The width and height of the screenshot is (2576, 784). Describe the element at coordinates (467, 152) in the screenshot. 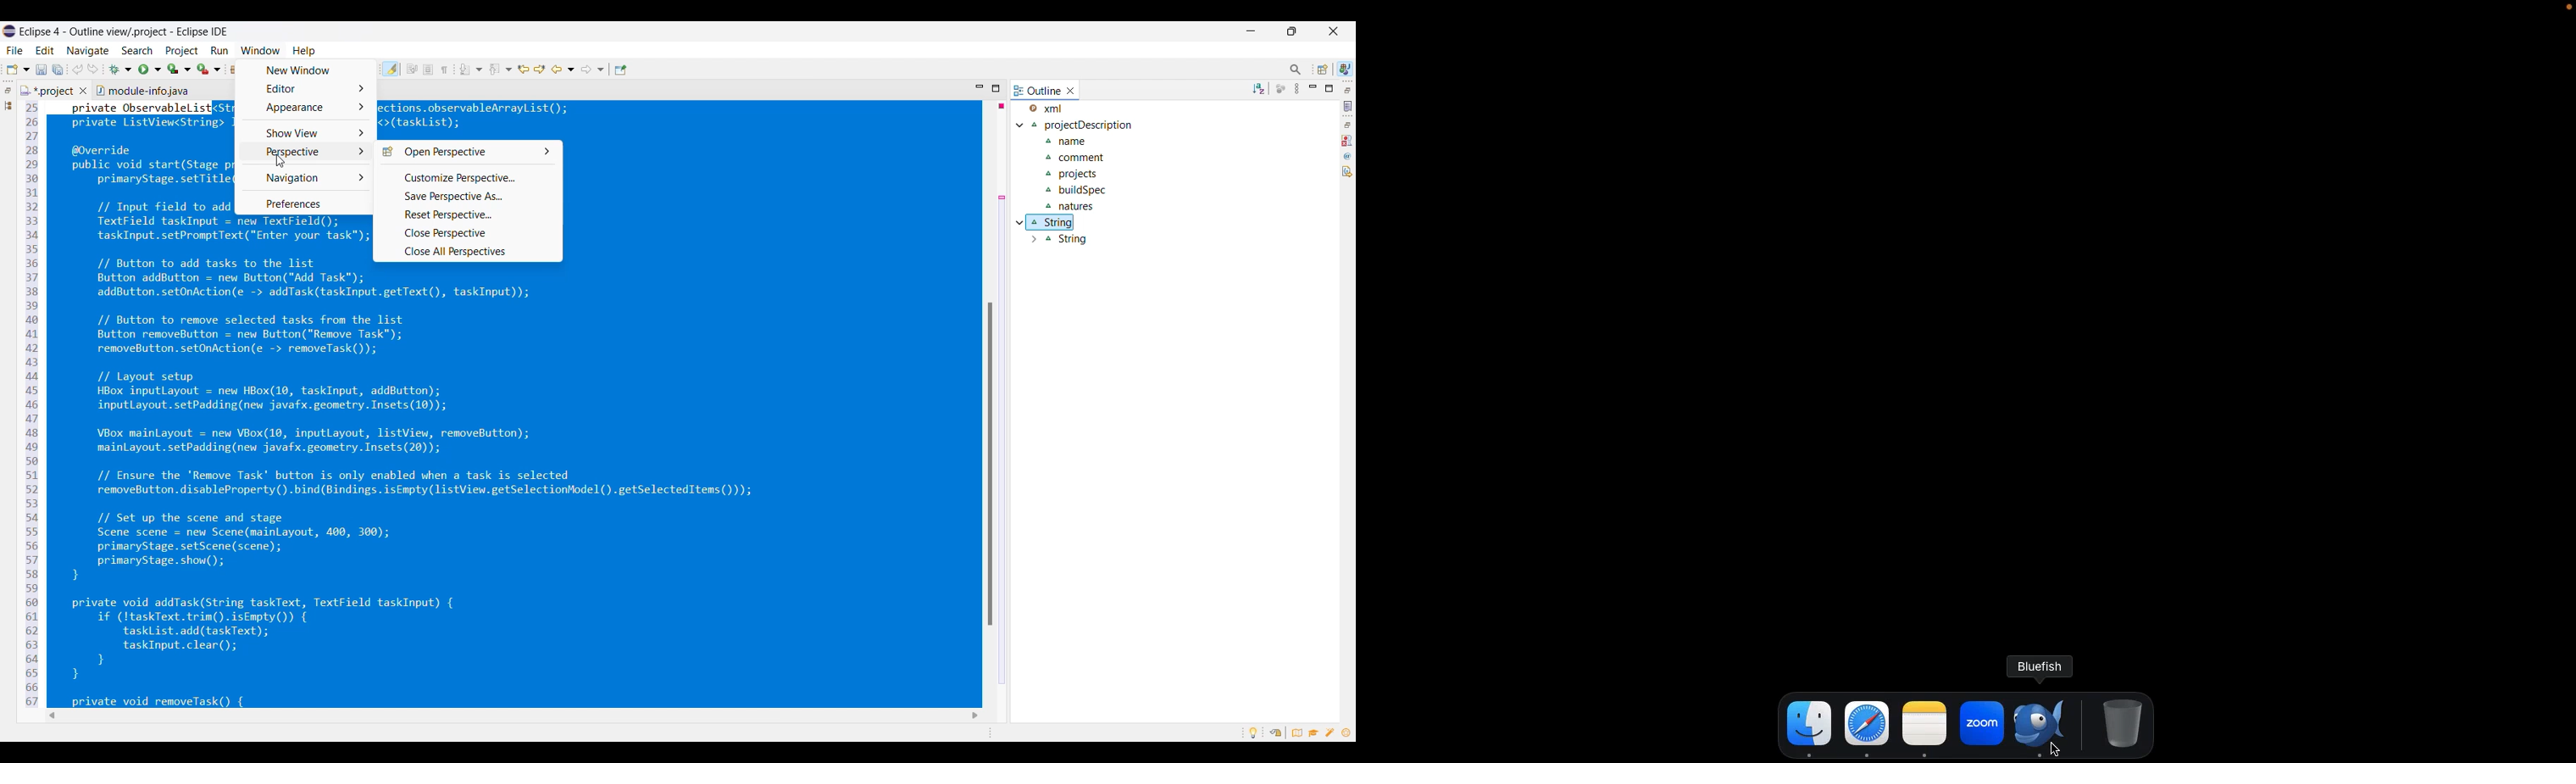

I see `Open perspective options` at that location.